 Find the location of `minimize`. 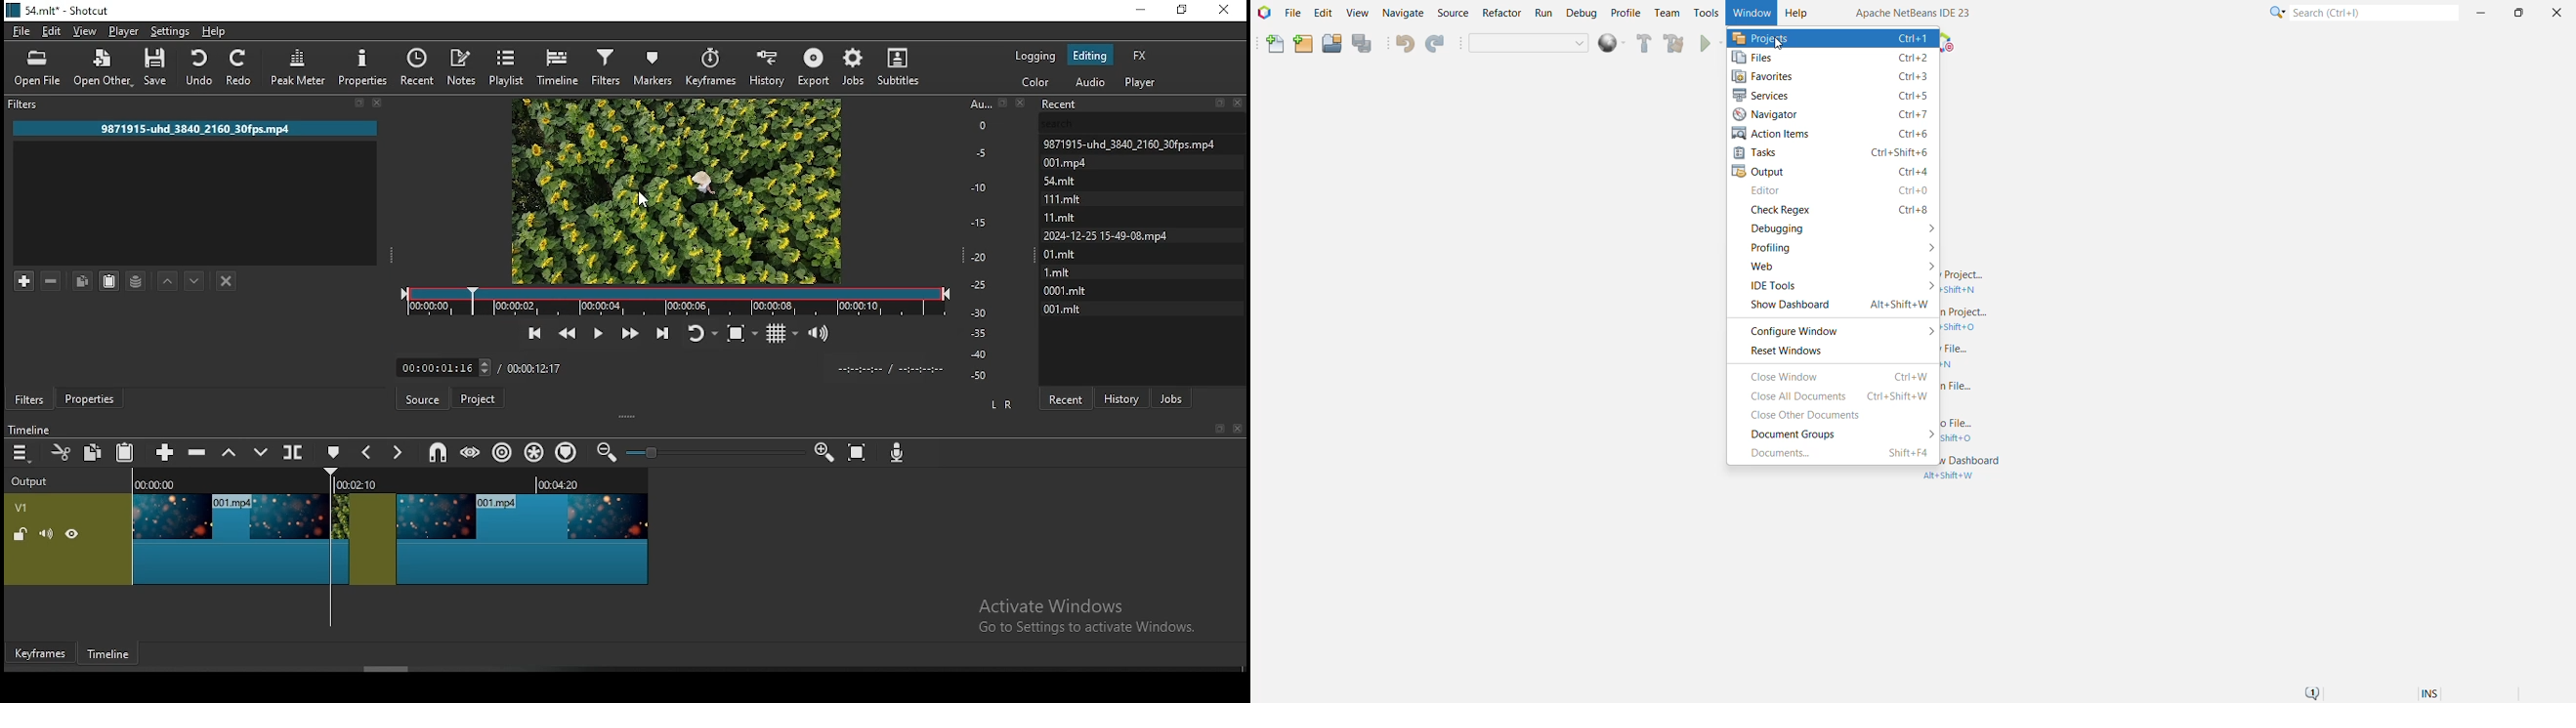

minimize is located at coordinates (1141, 11).